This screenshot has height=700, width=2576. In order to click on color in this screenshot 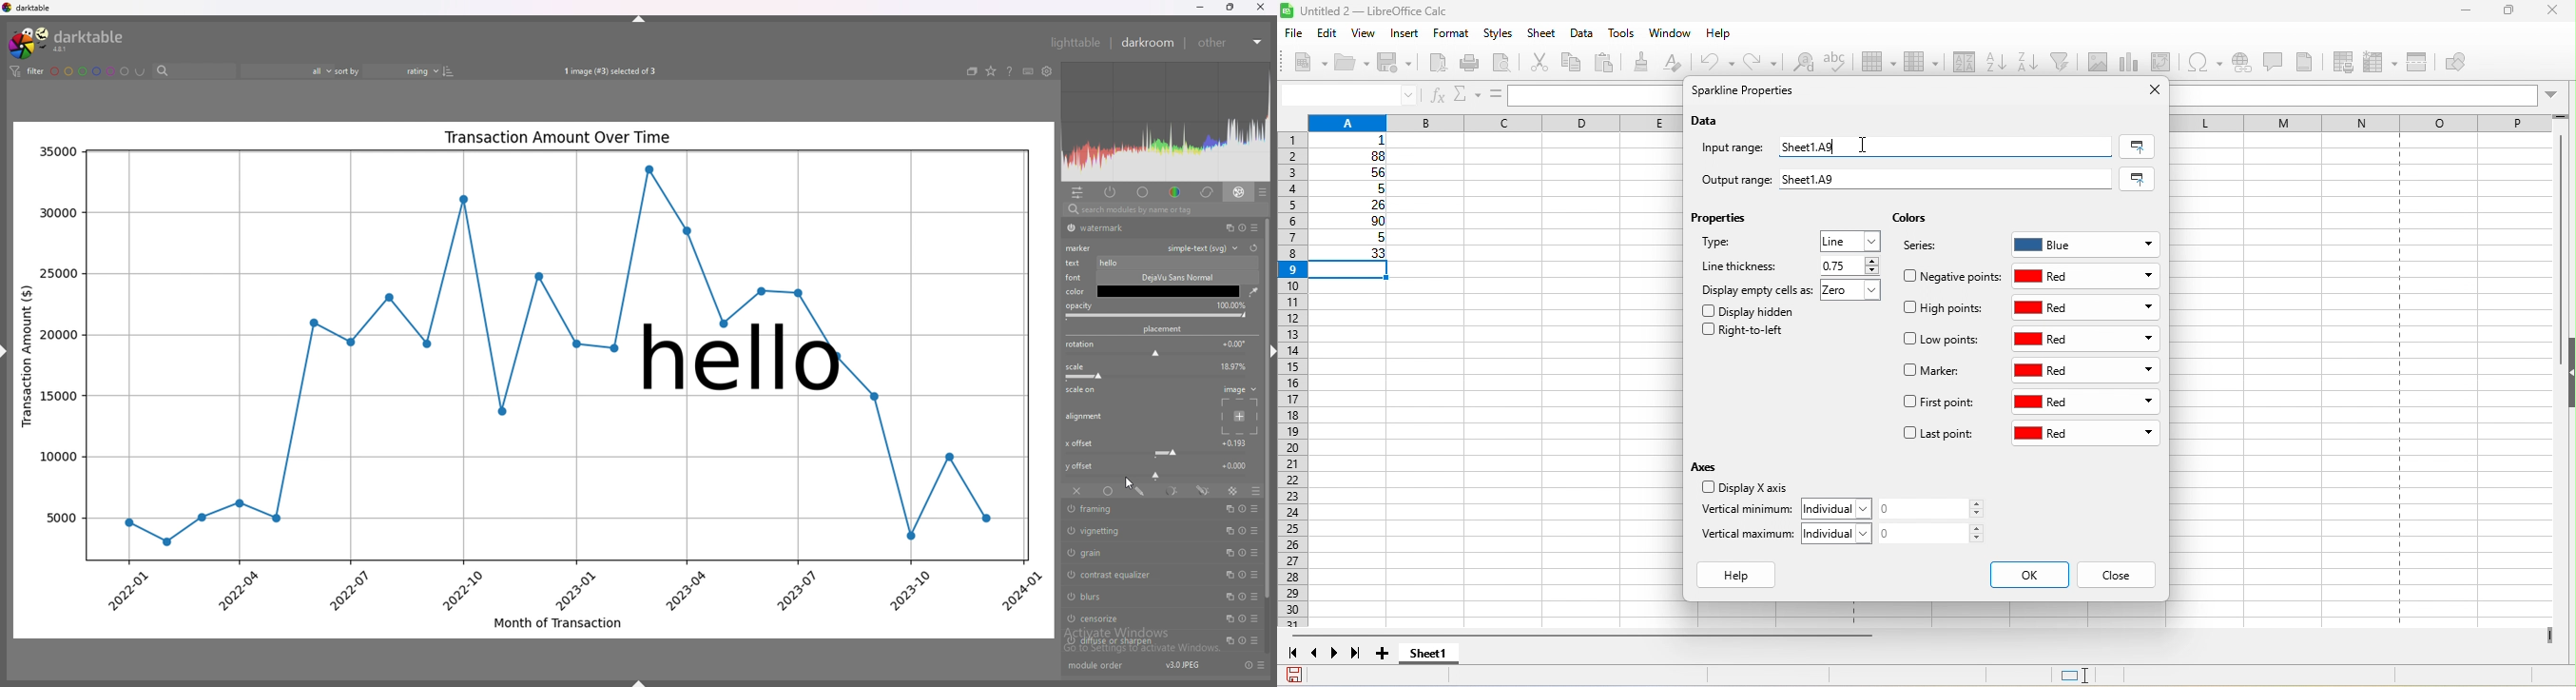, I will do `click(1075, 292)`.